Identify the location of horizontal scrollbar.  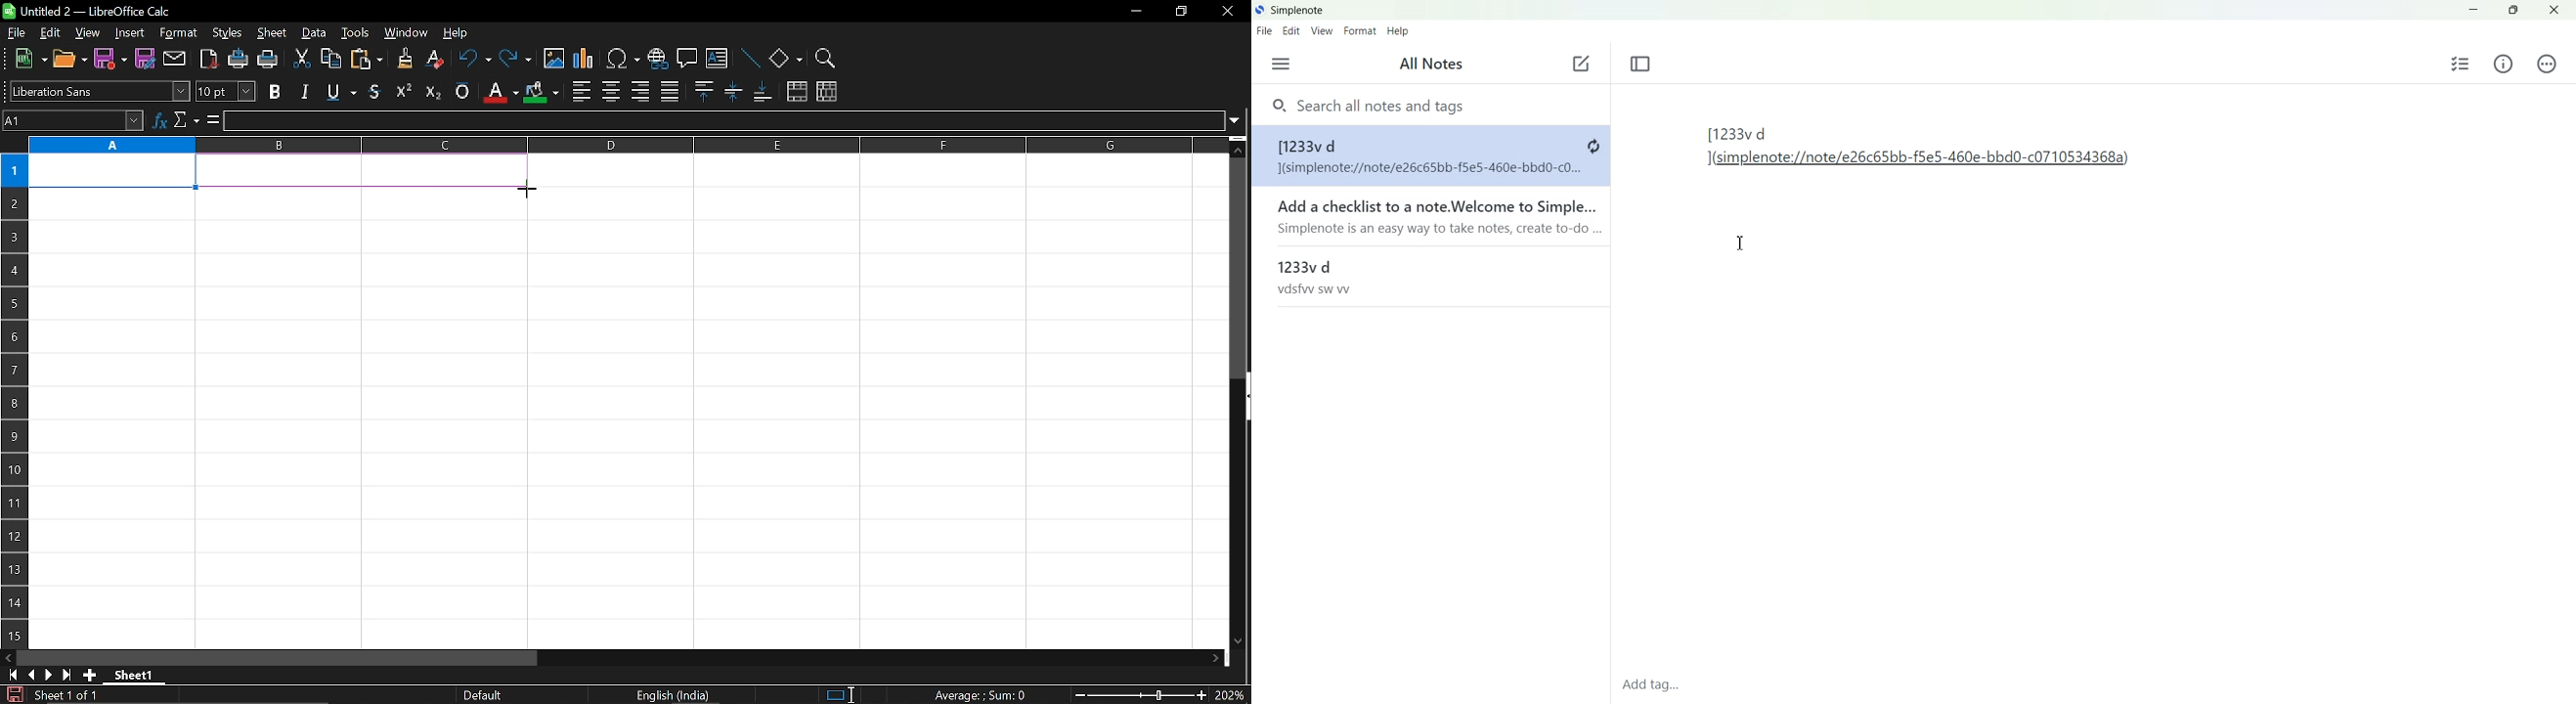
(278, 658).